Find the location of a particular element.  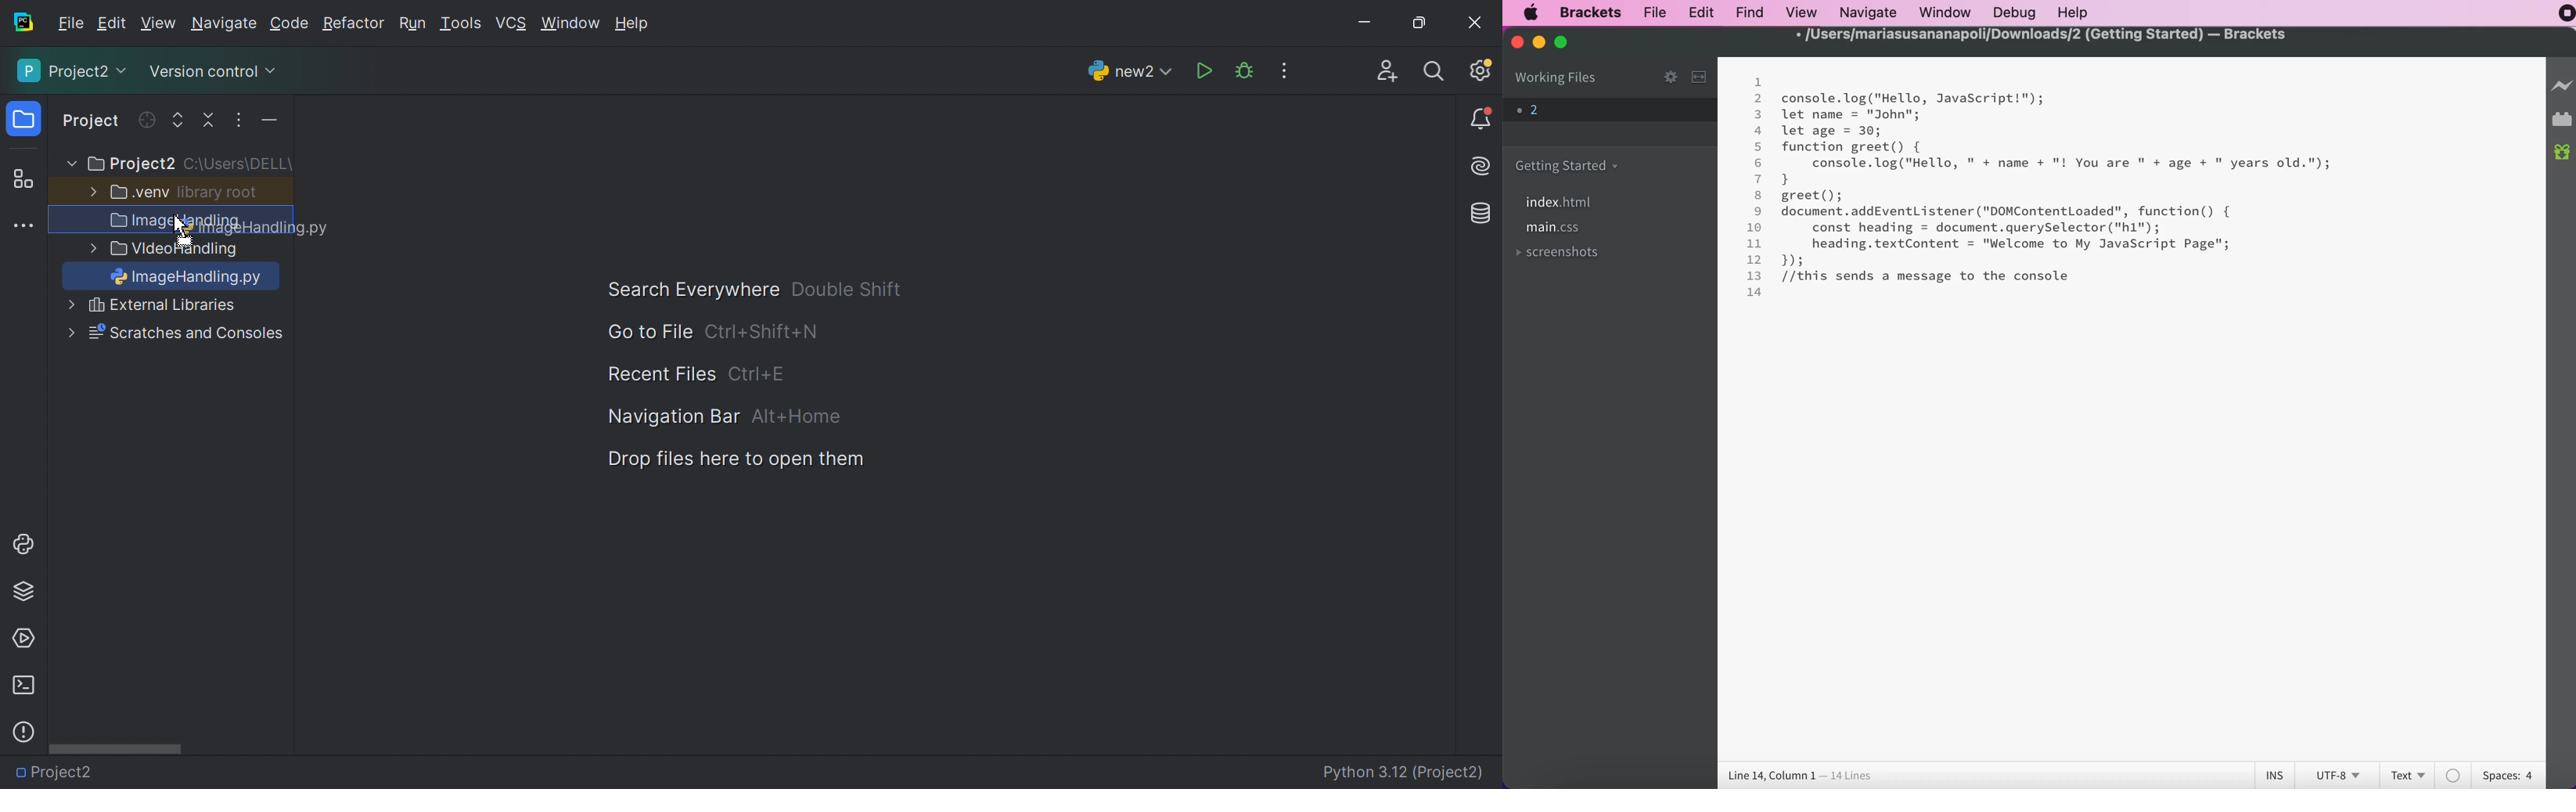

Terminal is located at coordinates (23, 686).